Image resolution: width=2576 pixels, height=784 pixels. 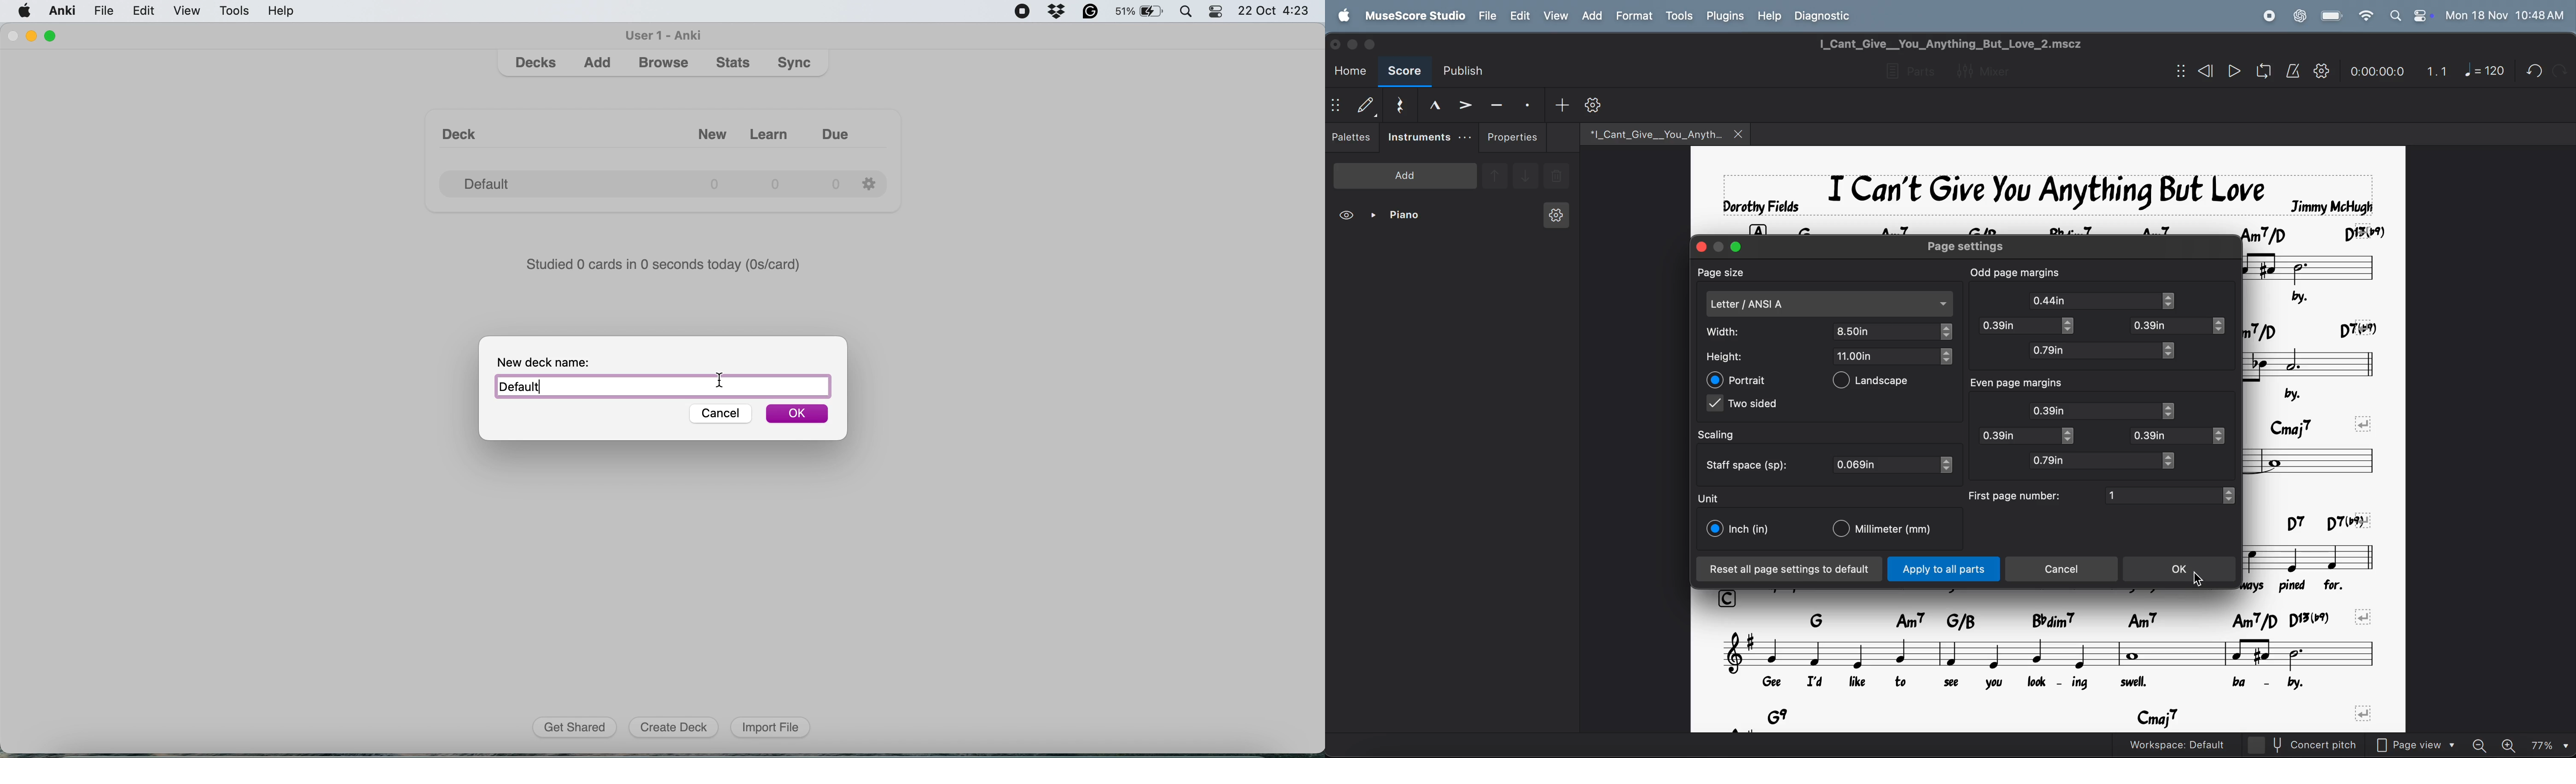 I want to click on 0.39in, so click(x=2096, y=411).